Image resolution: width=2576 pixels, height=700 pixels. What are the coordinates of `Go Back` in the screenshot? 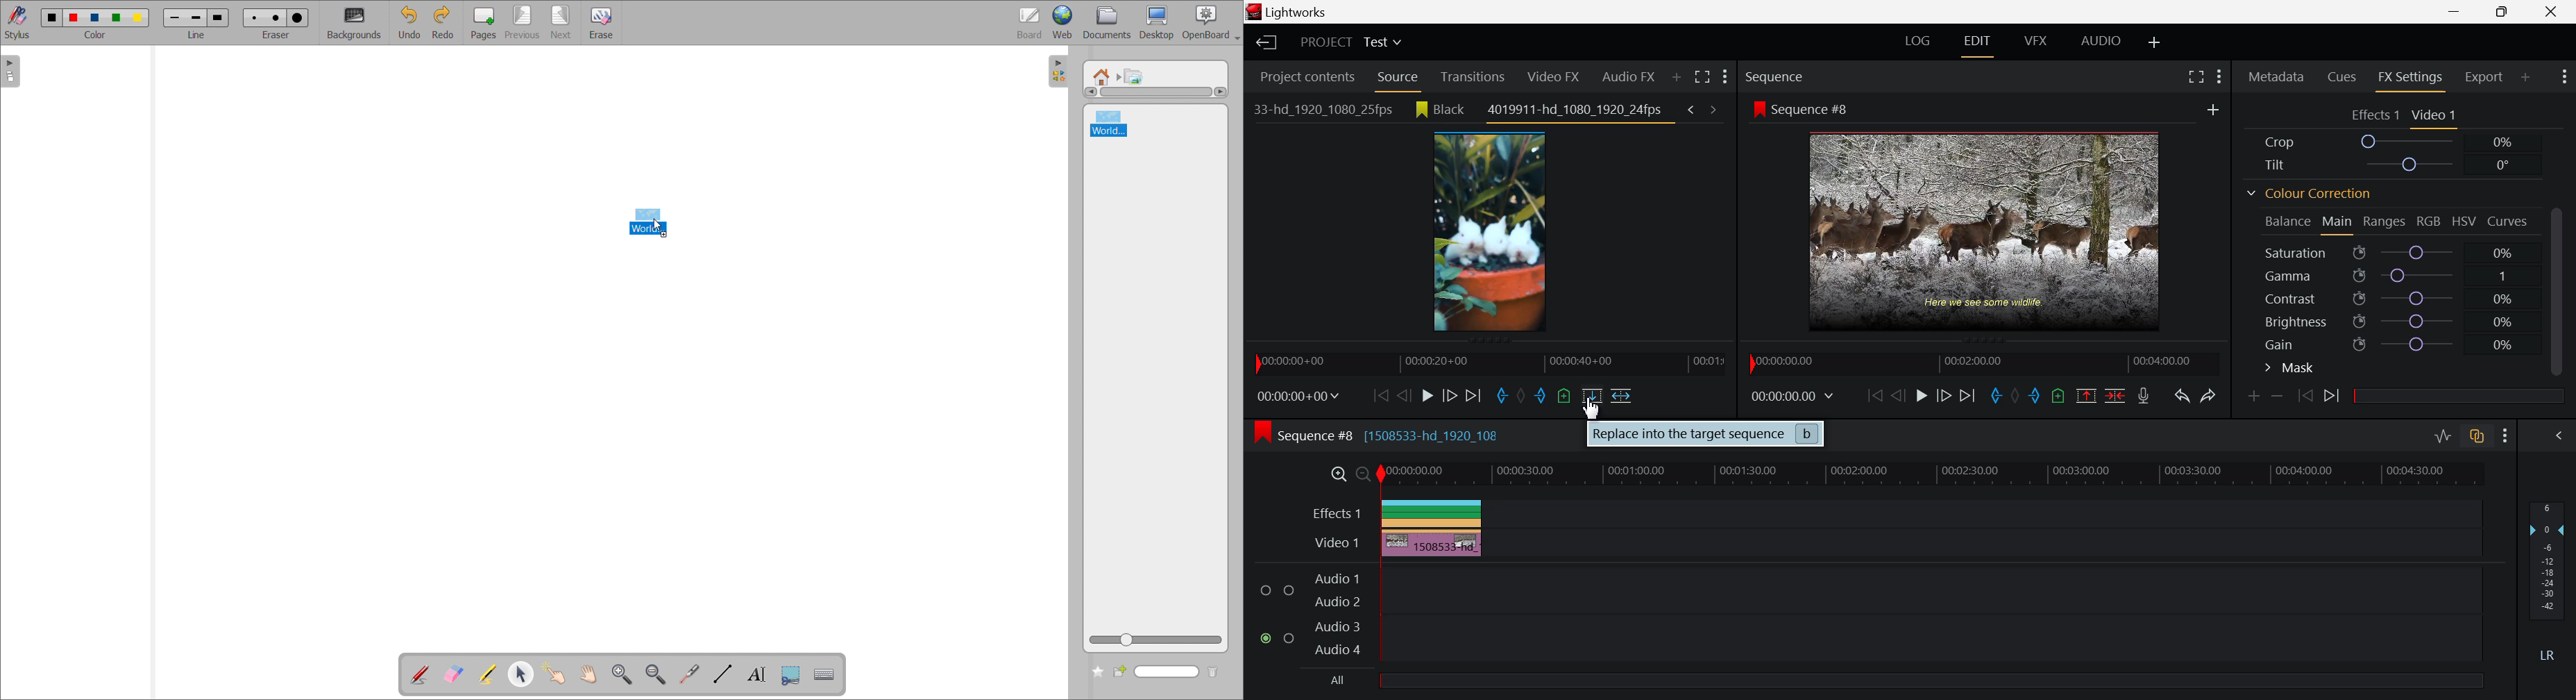 It's located at (1898, 396).